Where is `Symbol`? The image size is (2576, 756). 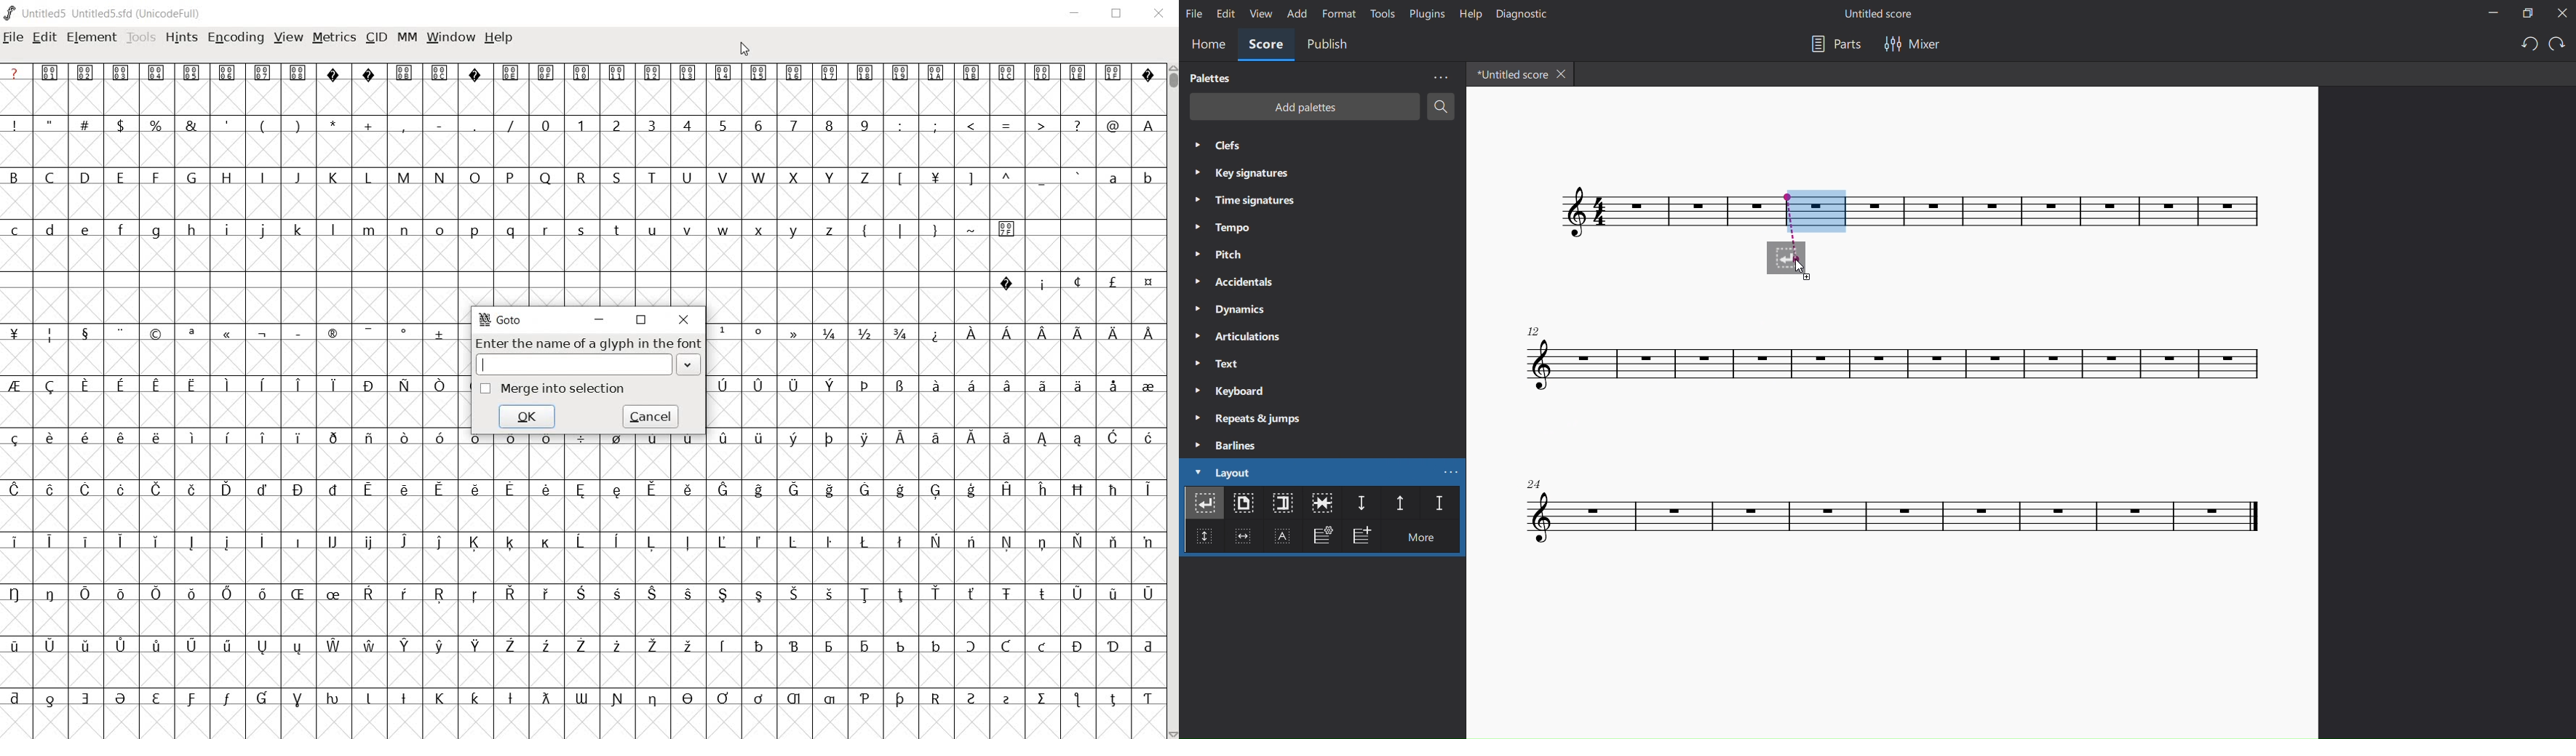
Symbol is located at coordinates (936, 542).